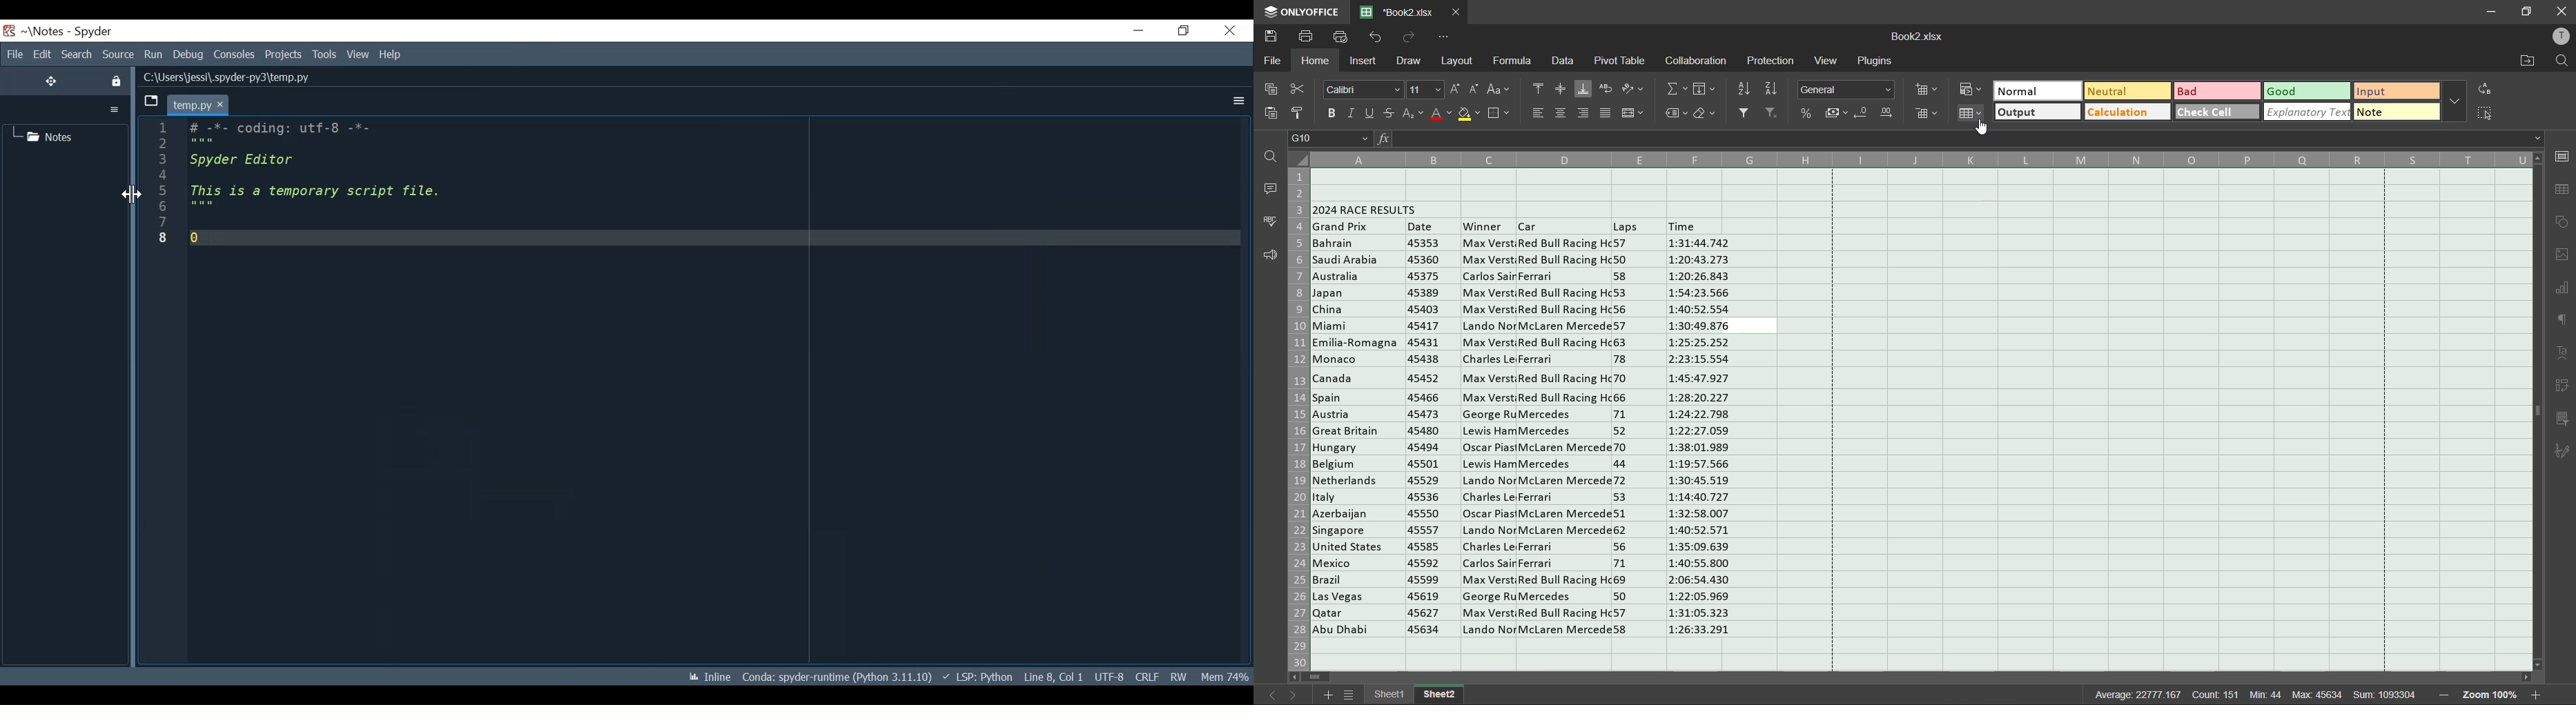 The image size is (2576, 728). Describe the element at coordinates (1864, 113) in the screenshot. I see `decrease decimal` at that location.